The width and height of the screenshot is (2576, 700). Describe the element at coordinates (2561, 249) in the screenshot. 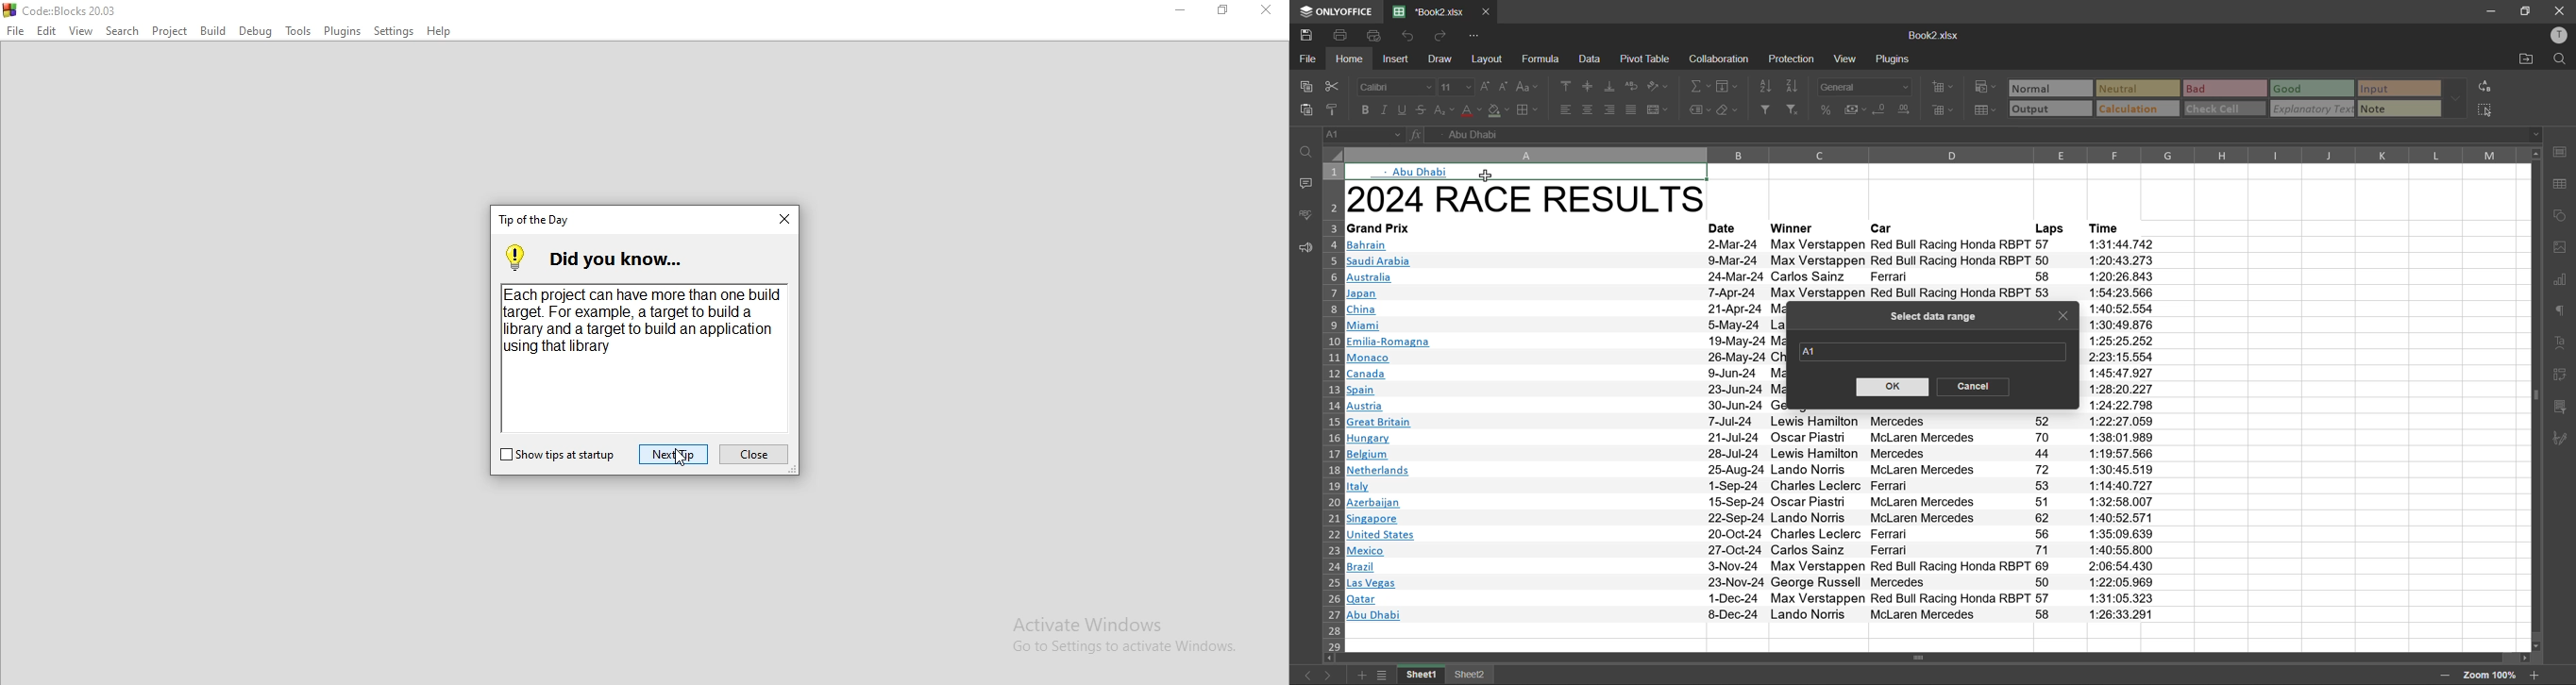

I see `image` at that location.